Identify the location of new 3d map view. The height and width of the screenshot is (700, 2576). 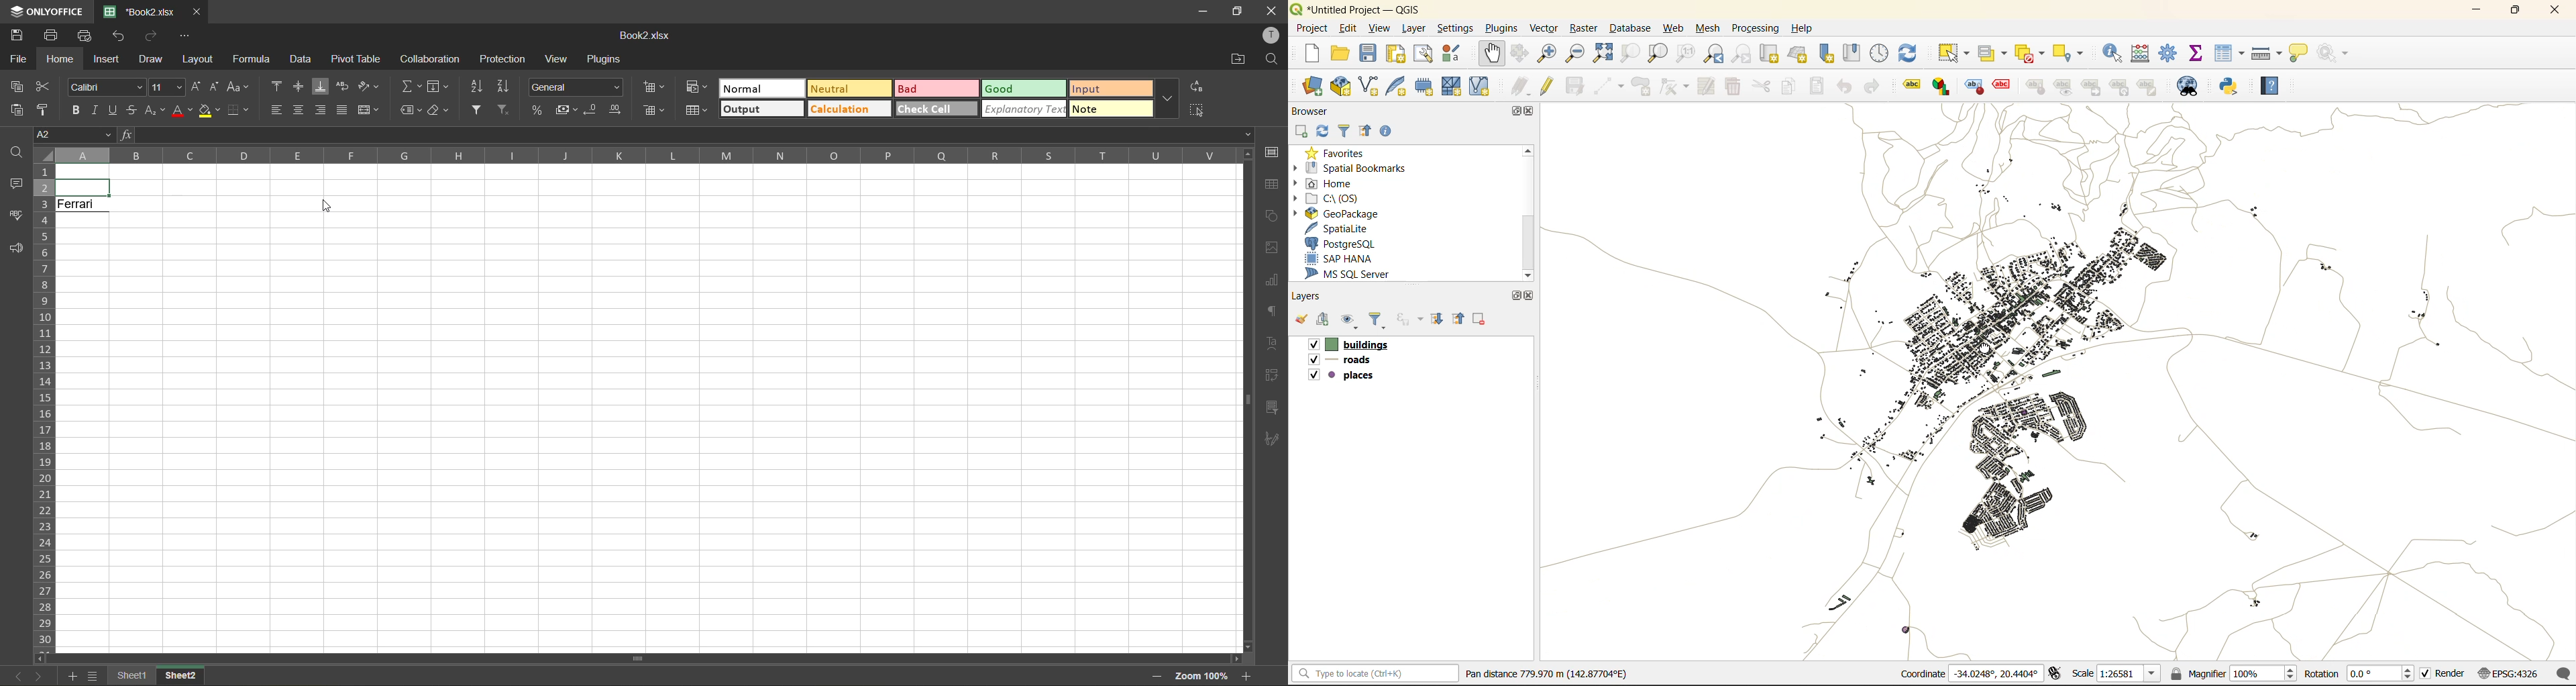
(1801, 54).